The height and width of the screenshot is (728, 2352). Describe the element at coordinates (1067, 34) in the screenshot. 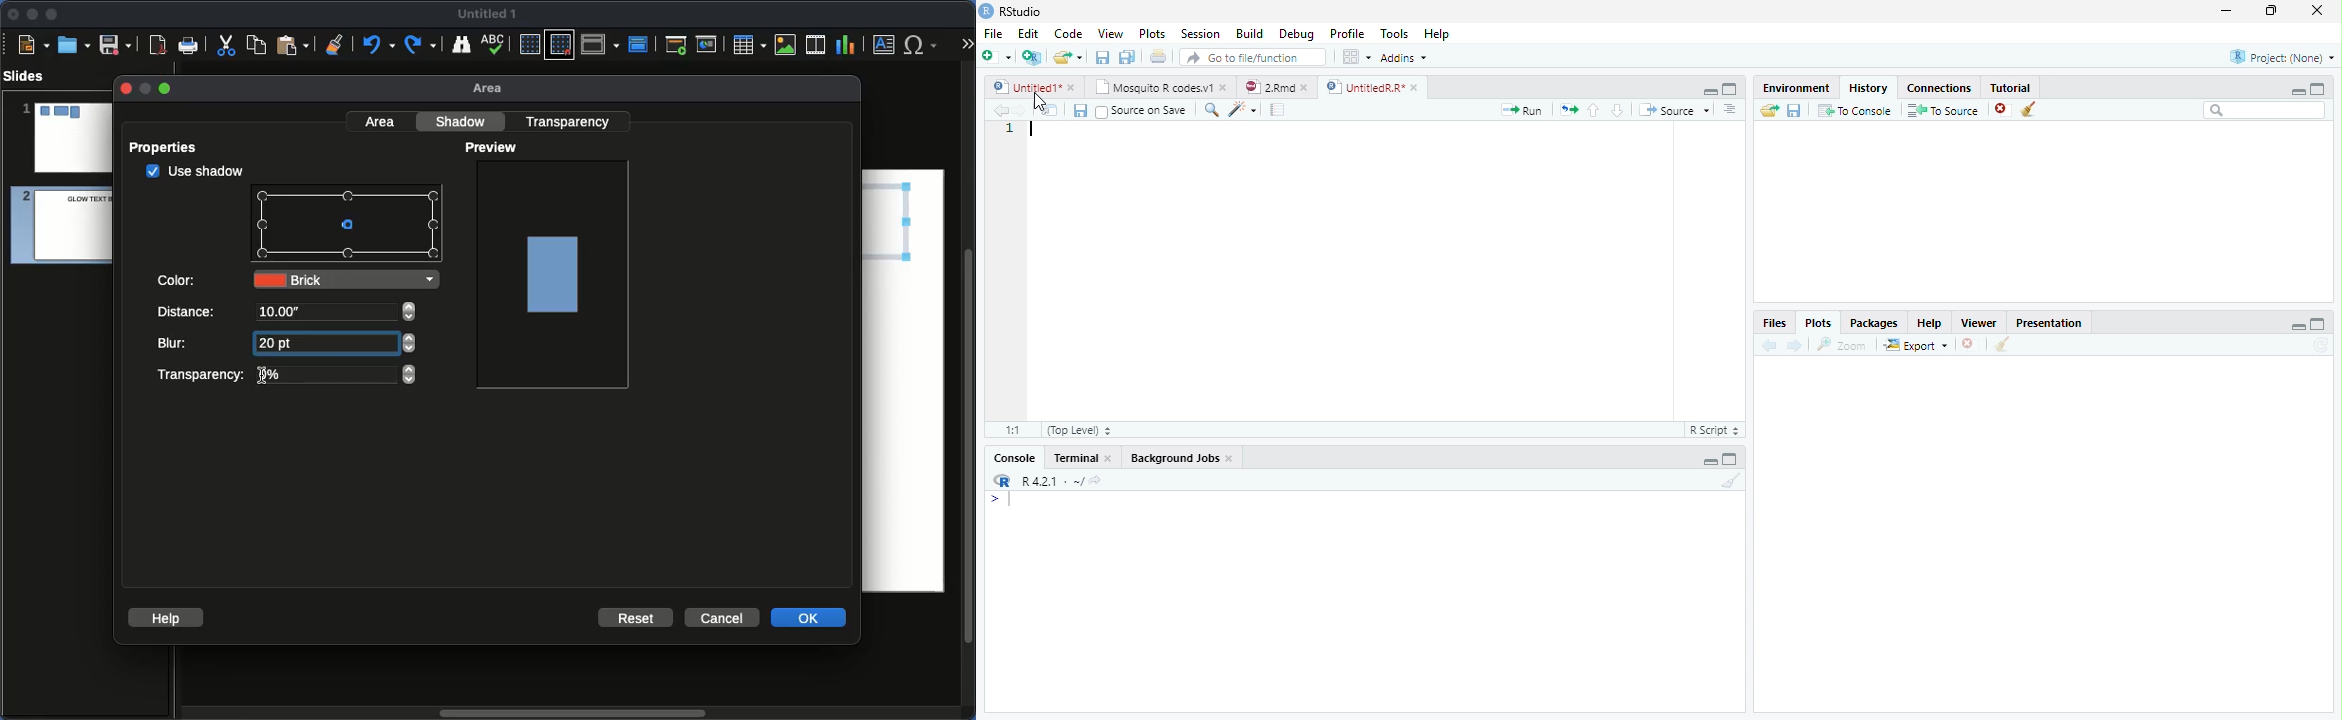

I see `Code` at that location.